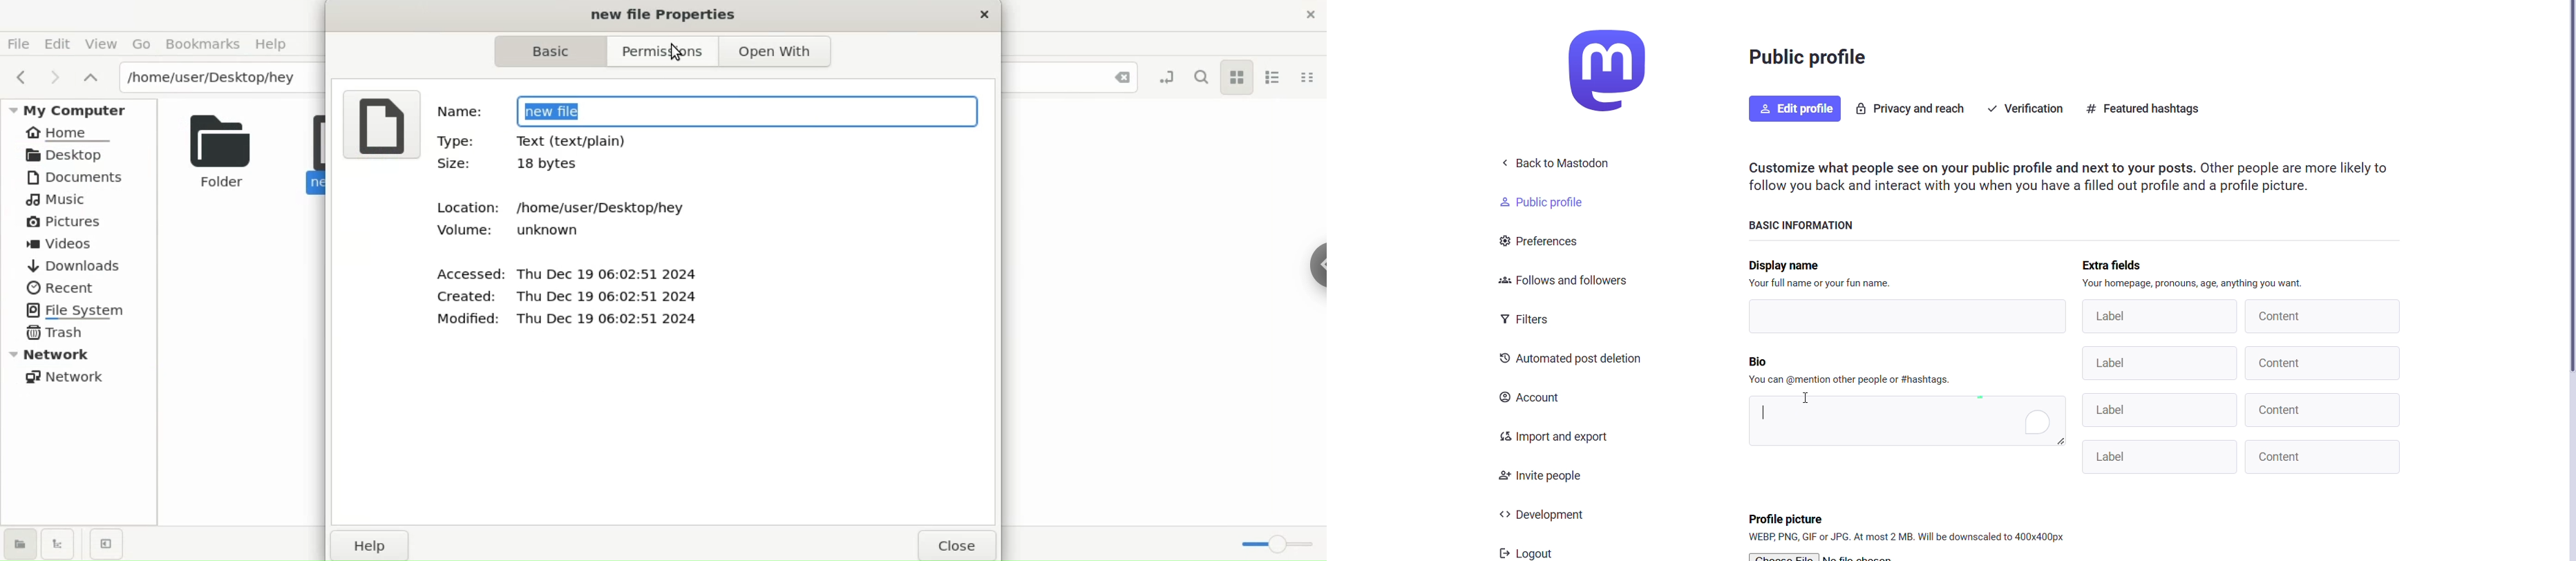 Image resolution: width=2576 pixels, height=588 pixels. I want to click on Automated Post Deletion, so click(1572, 360).